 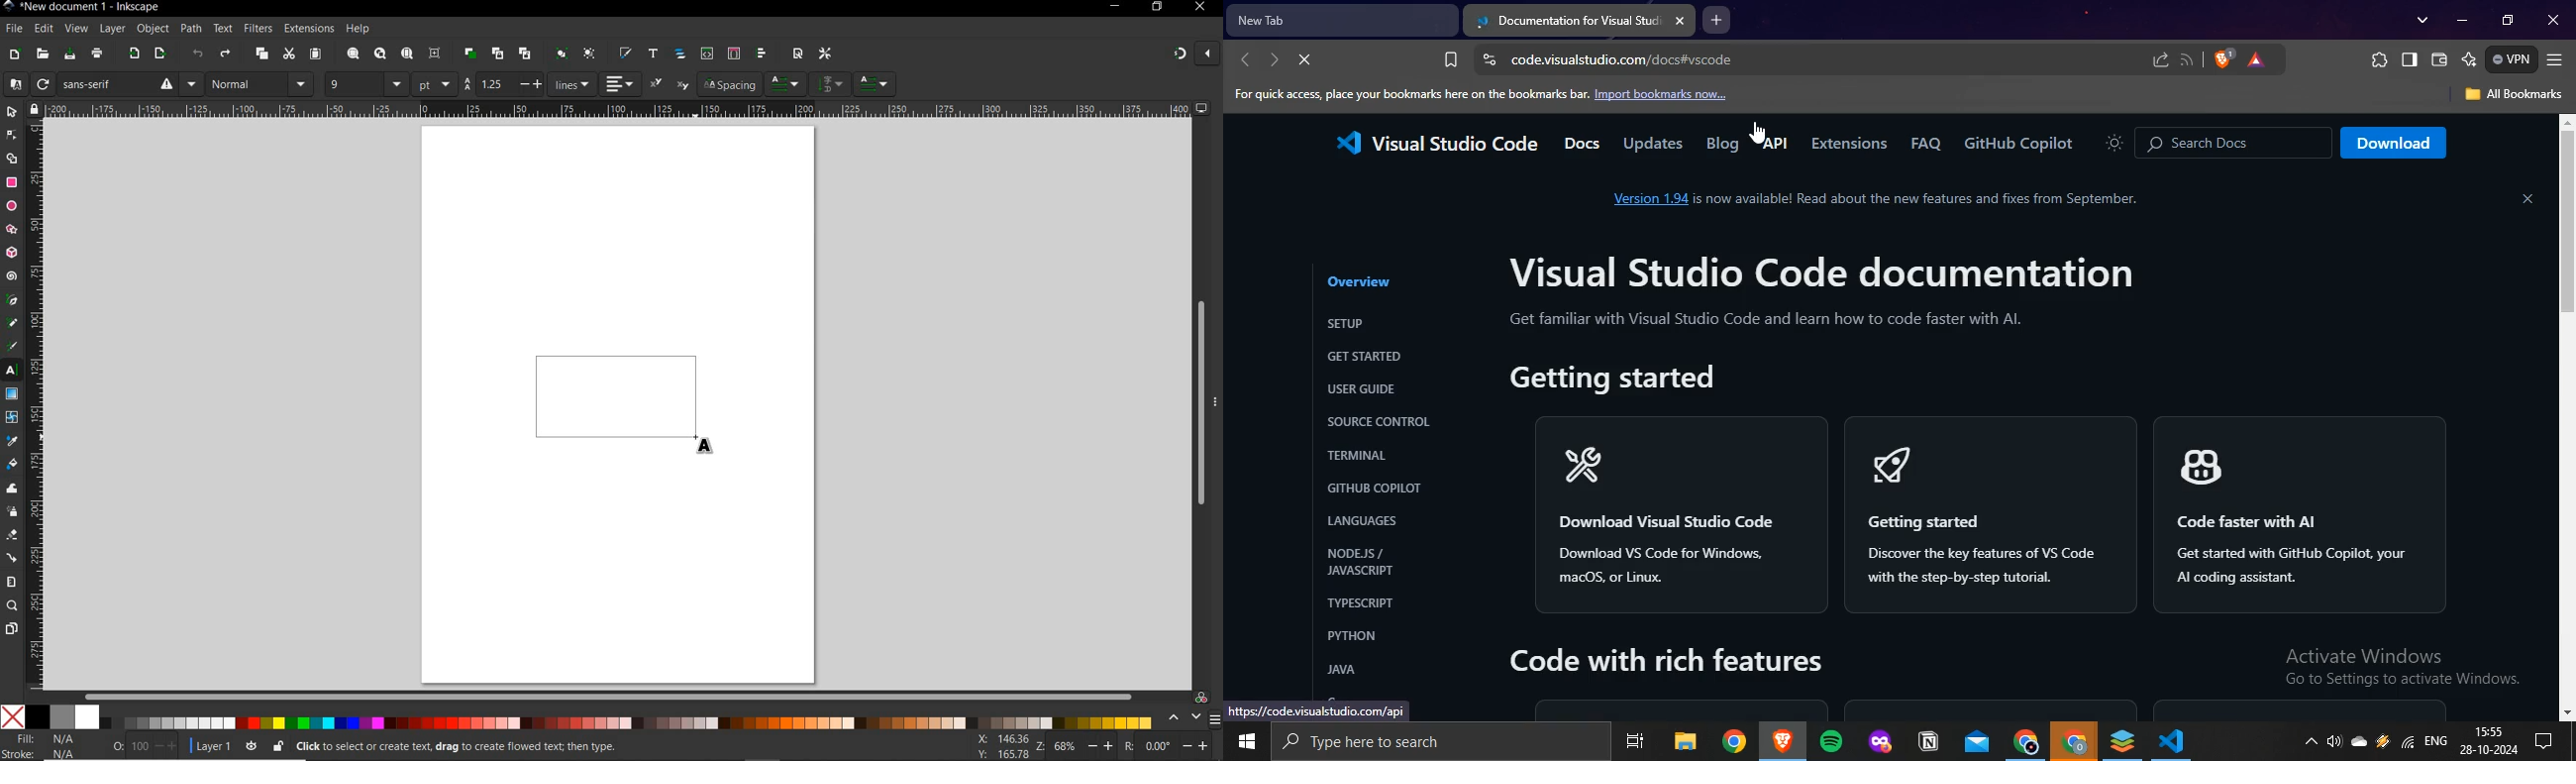 I want to click on layer1, so click(x=209, y=744).